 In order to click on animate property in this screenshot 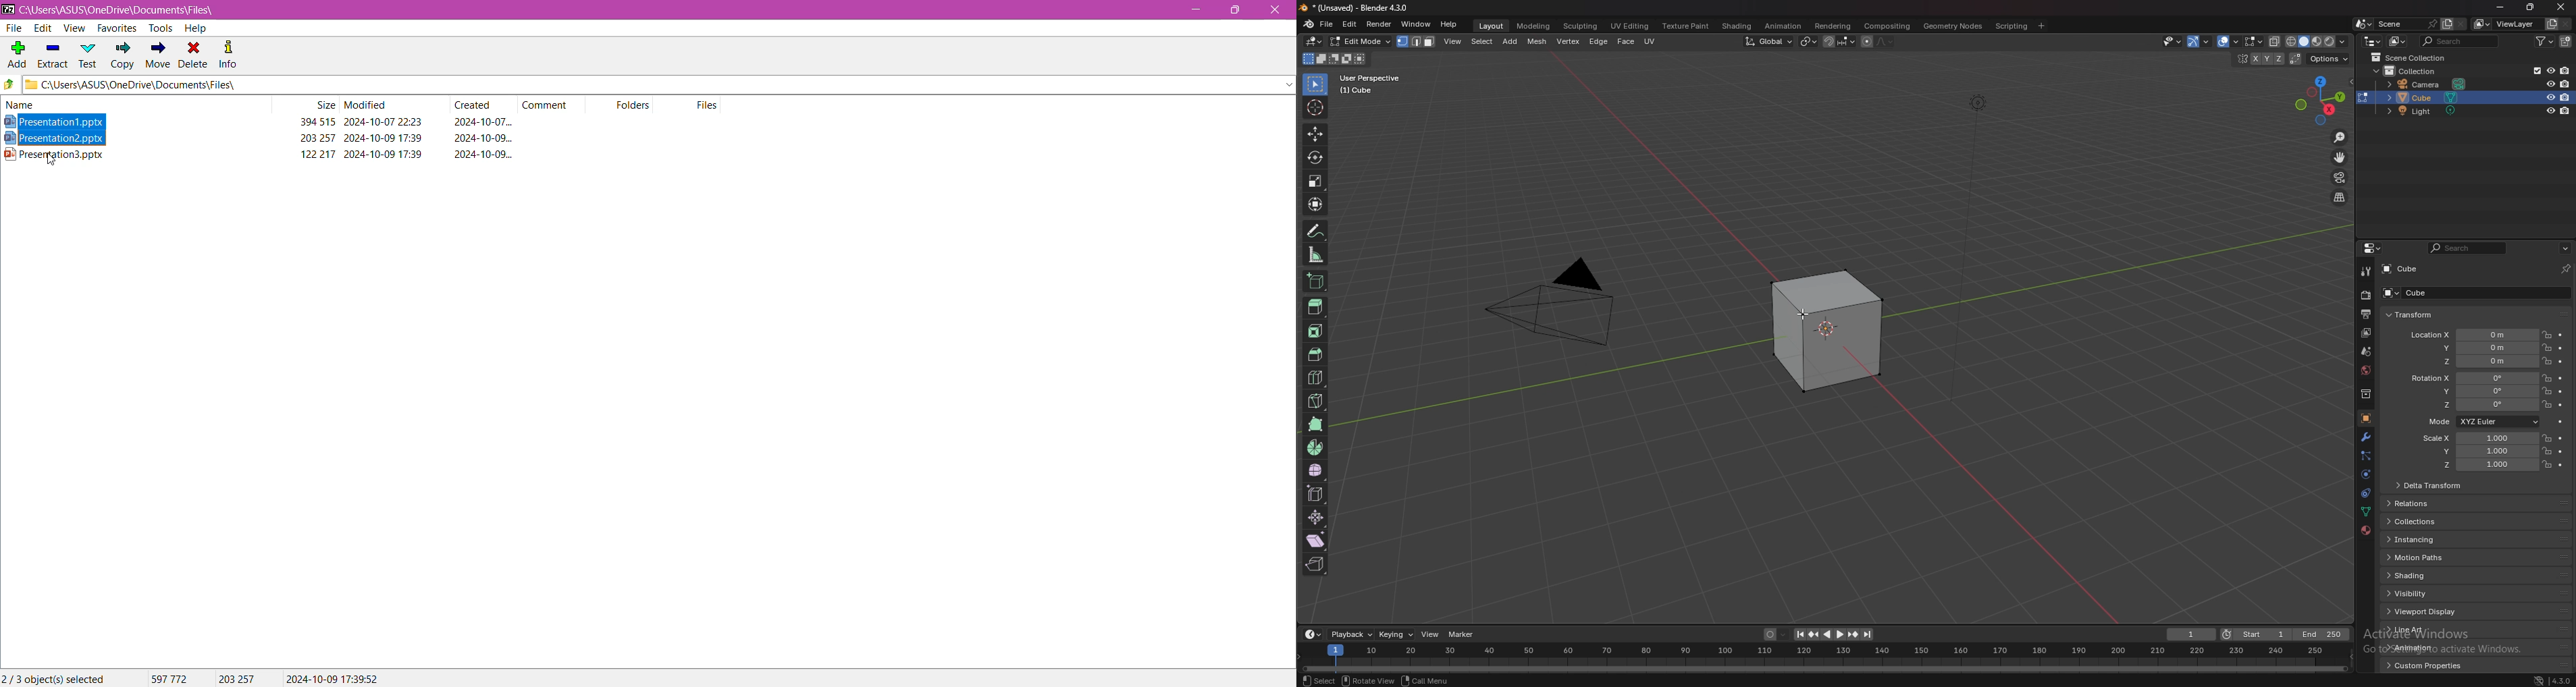, I will do `click(2561, 405)`.